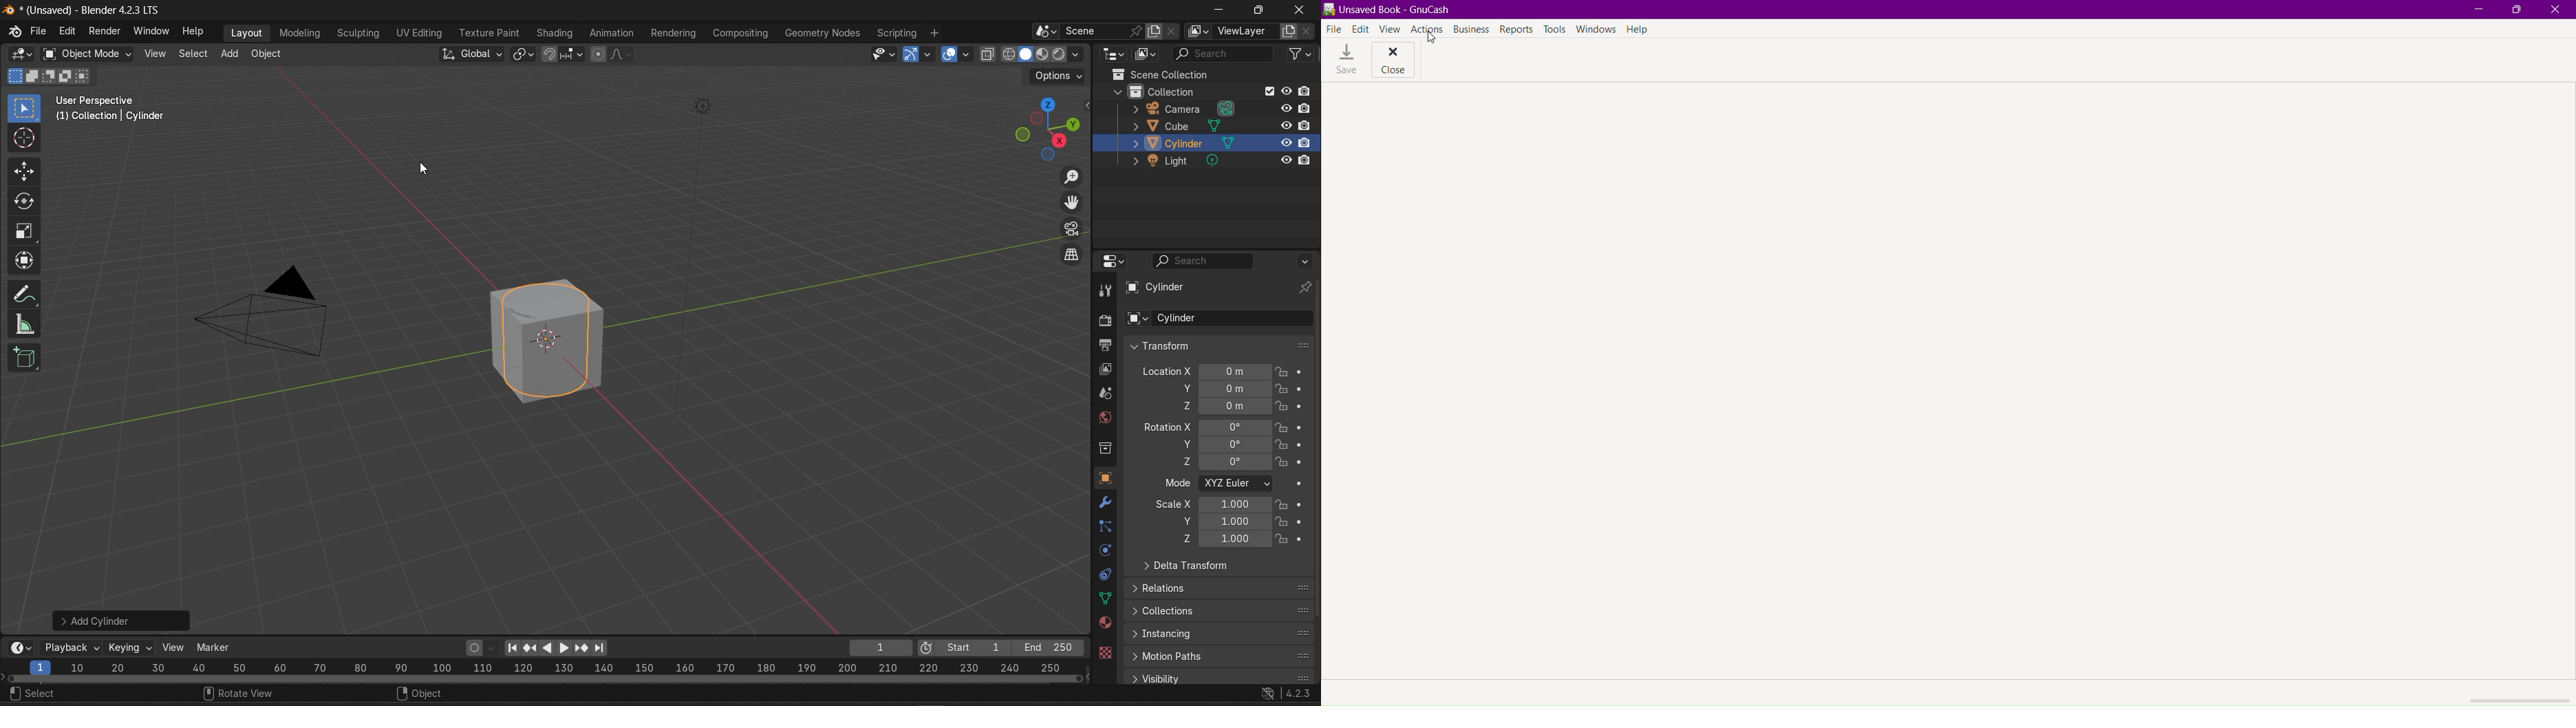 This screenshot has width=2576, height=728. I want to click on camera, so click(1187, 107).